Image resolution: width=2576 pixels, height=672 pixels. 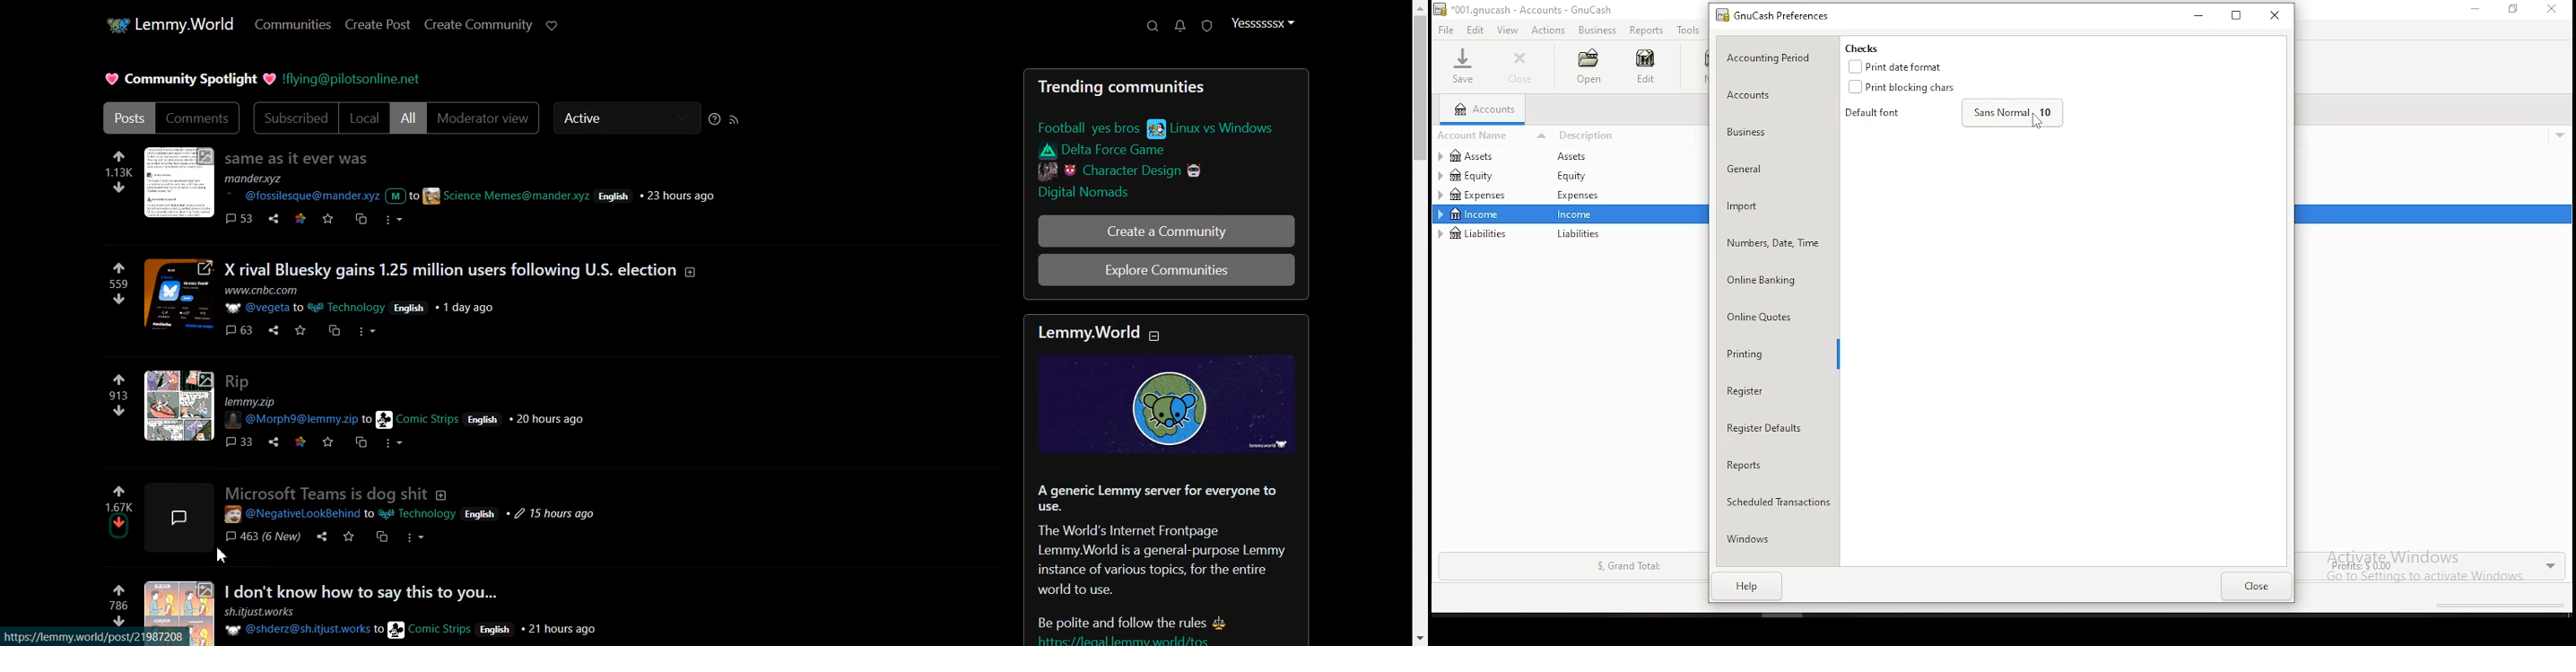 What do you see at coordinates (1462, 65) in the screenshot?
I see `save` at bounding box center [1462, 65].